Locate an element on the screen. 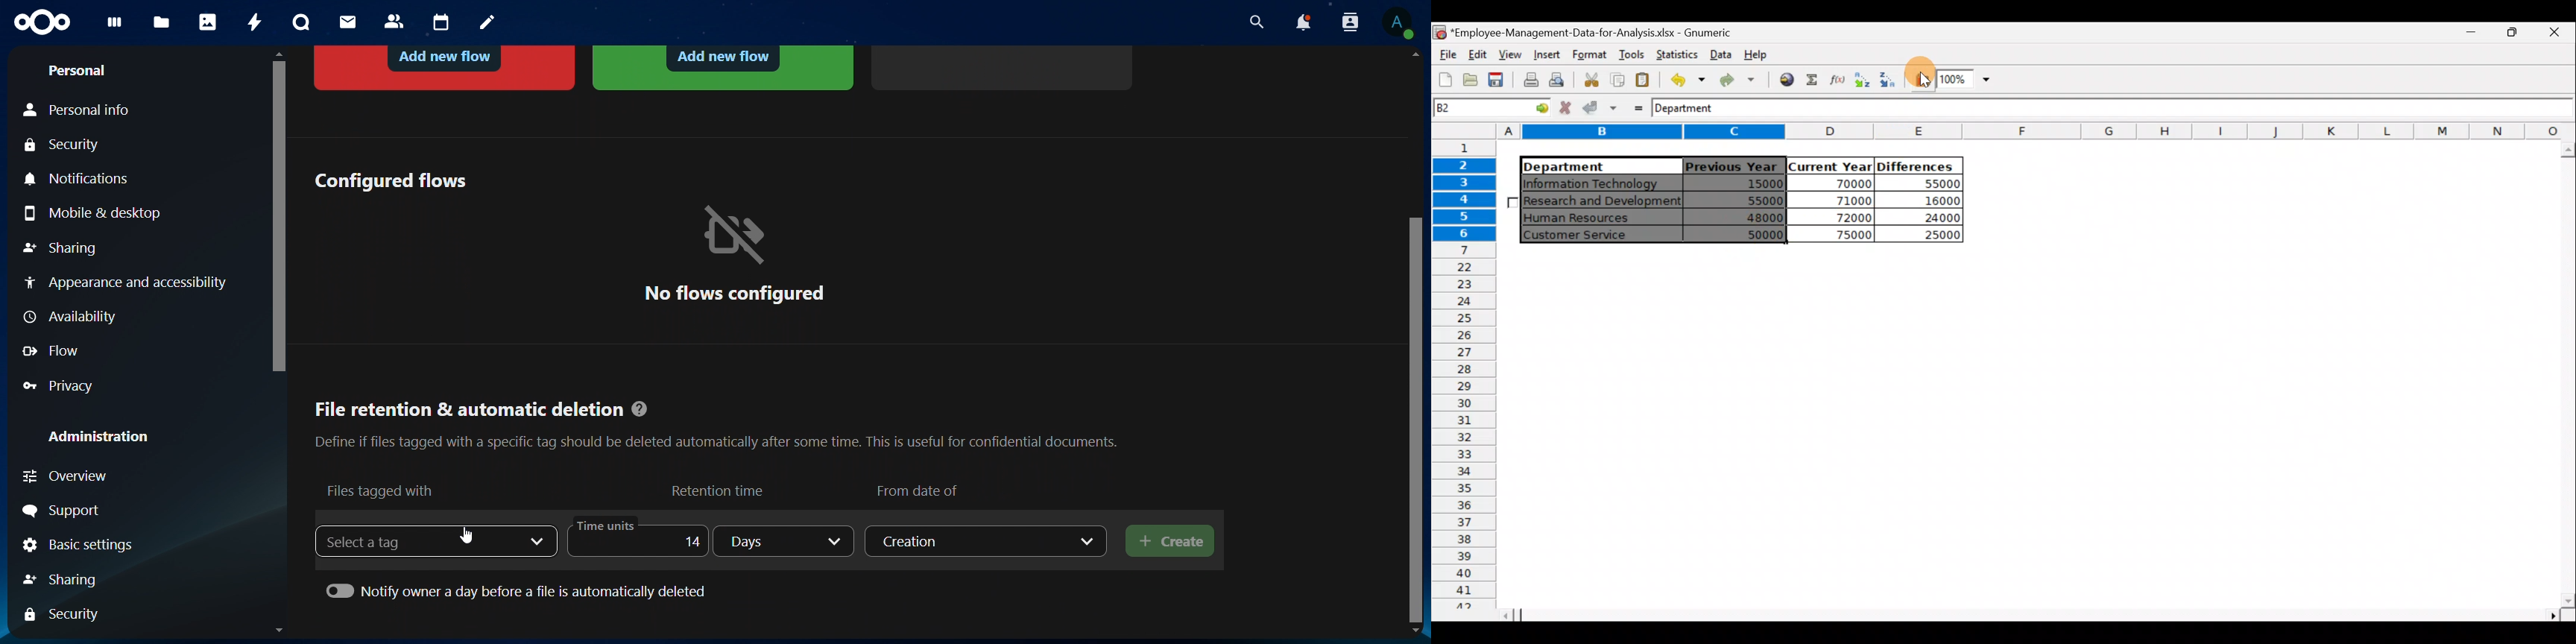  sharing is located at coordinates (60, 250).